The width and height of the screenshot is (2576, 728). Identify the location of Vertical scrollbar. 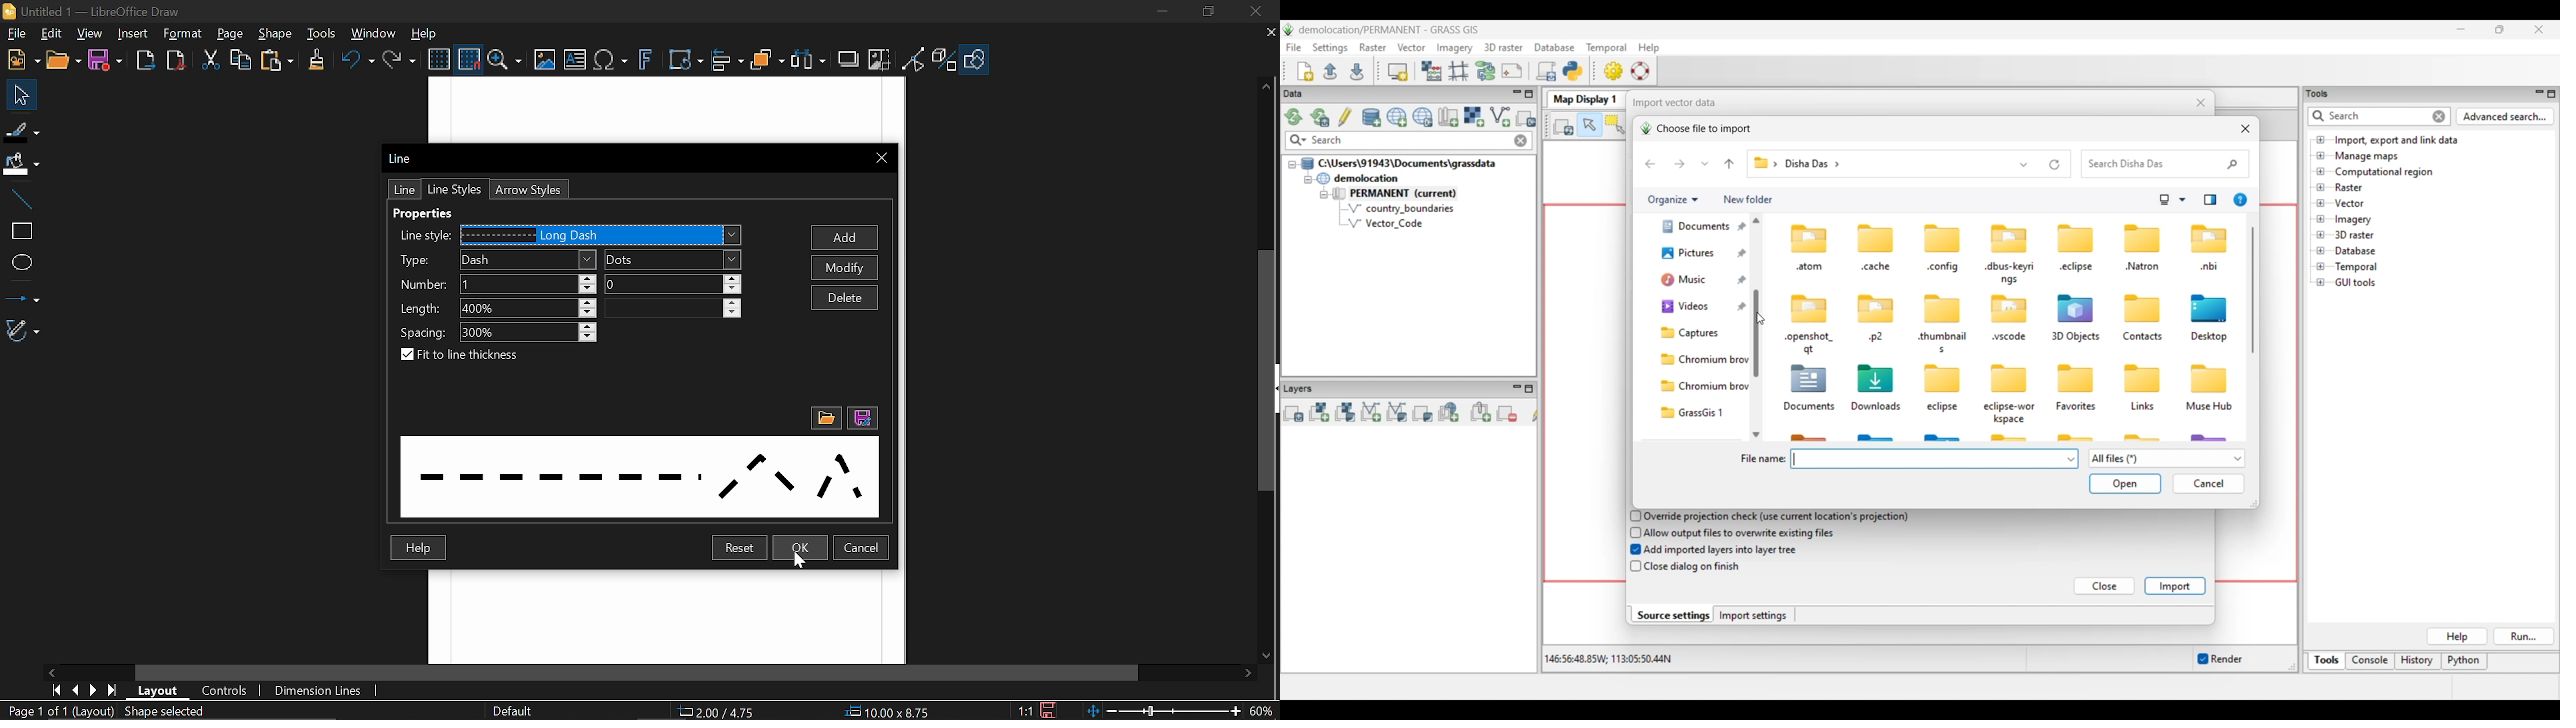
(1271, 371).